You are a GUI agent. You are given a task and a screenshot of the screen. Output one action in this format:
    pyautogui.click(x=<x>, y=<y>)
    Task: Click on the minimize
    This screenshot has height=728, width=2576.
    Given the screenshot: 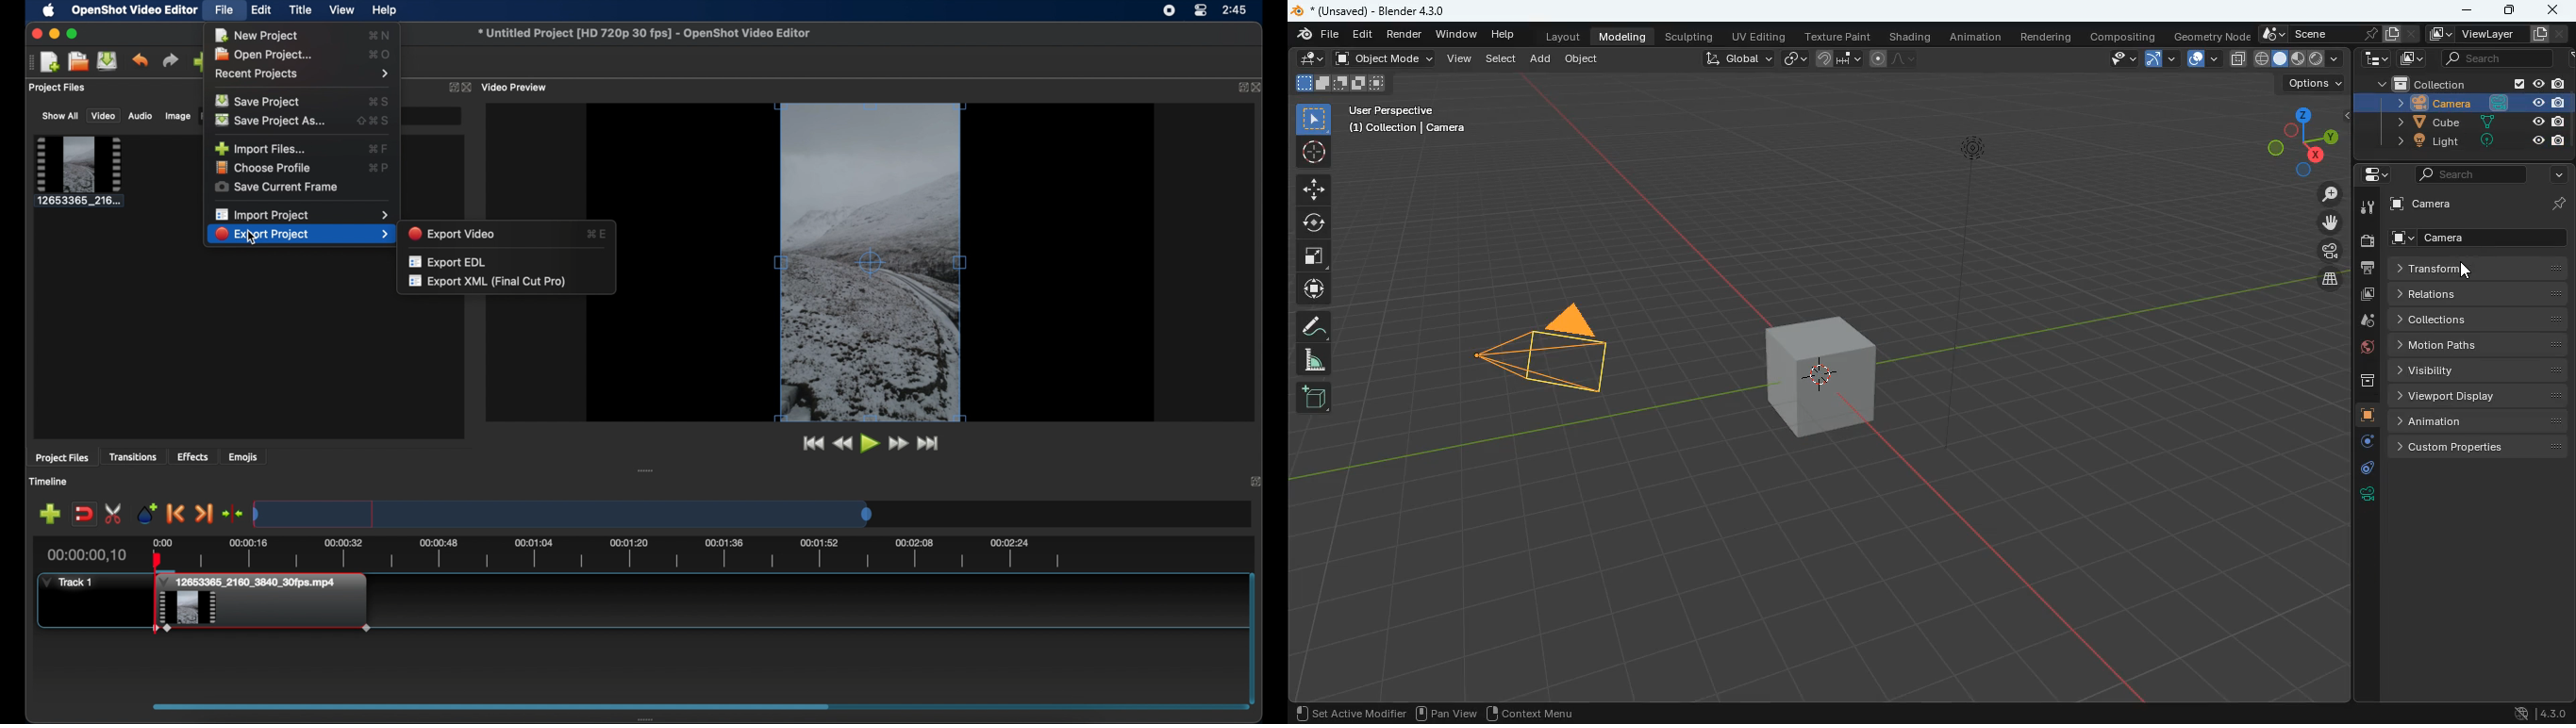 What is the action you would take?
    pyautogui.click(x=54, y=34)
    